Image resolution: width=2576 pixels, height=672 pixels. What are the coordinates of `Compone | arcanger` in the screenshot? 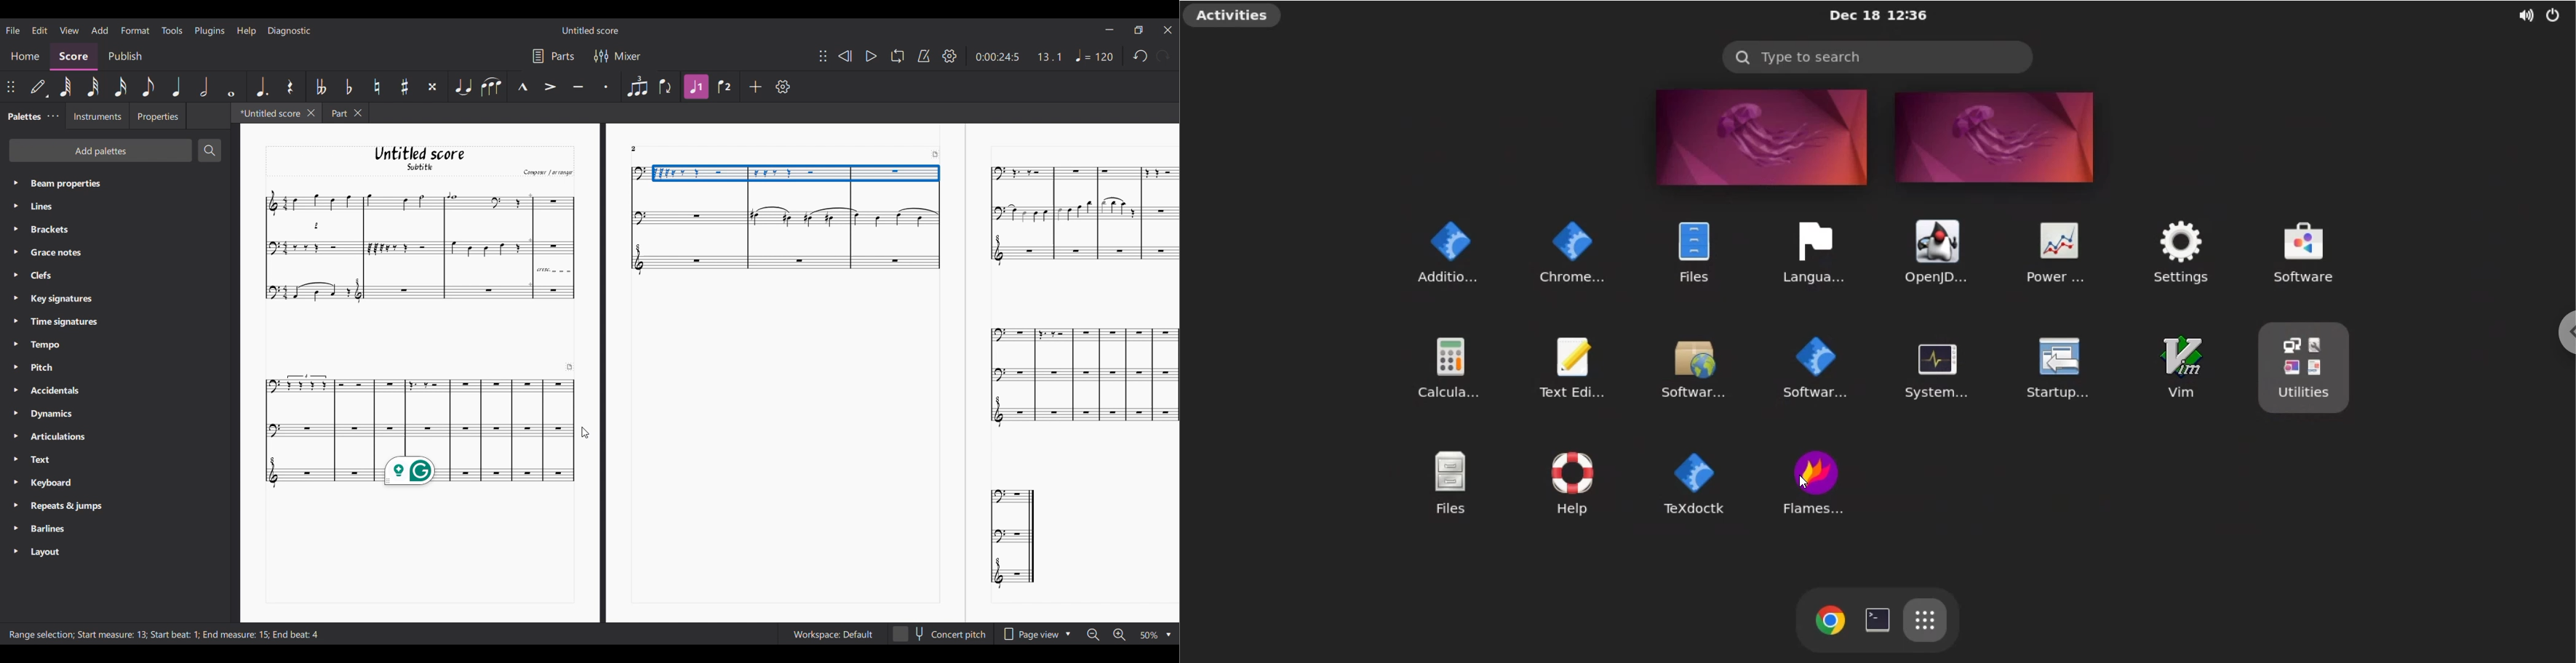 It's located at (548, 174).